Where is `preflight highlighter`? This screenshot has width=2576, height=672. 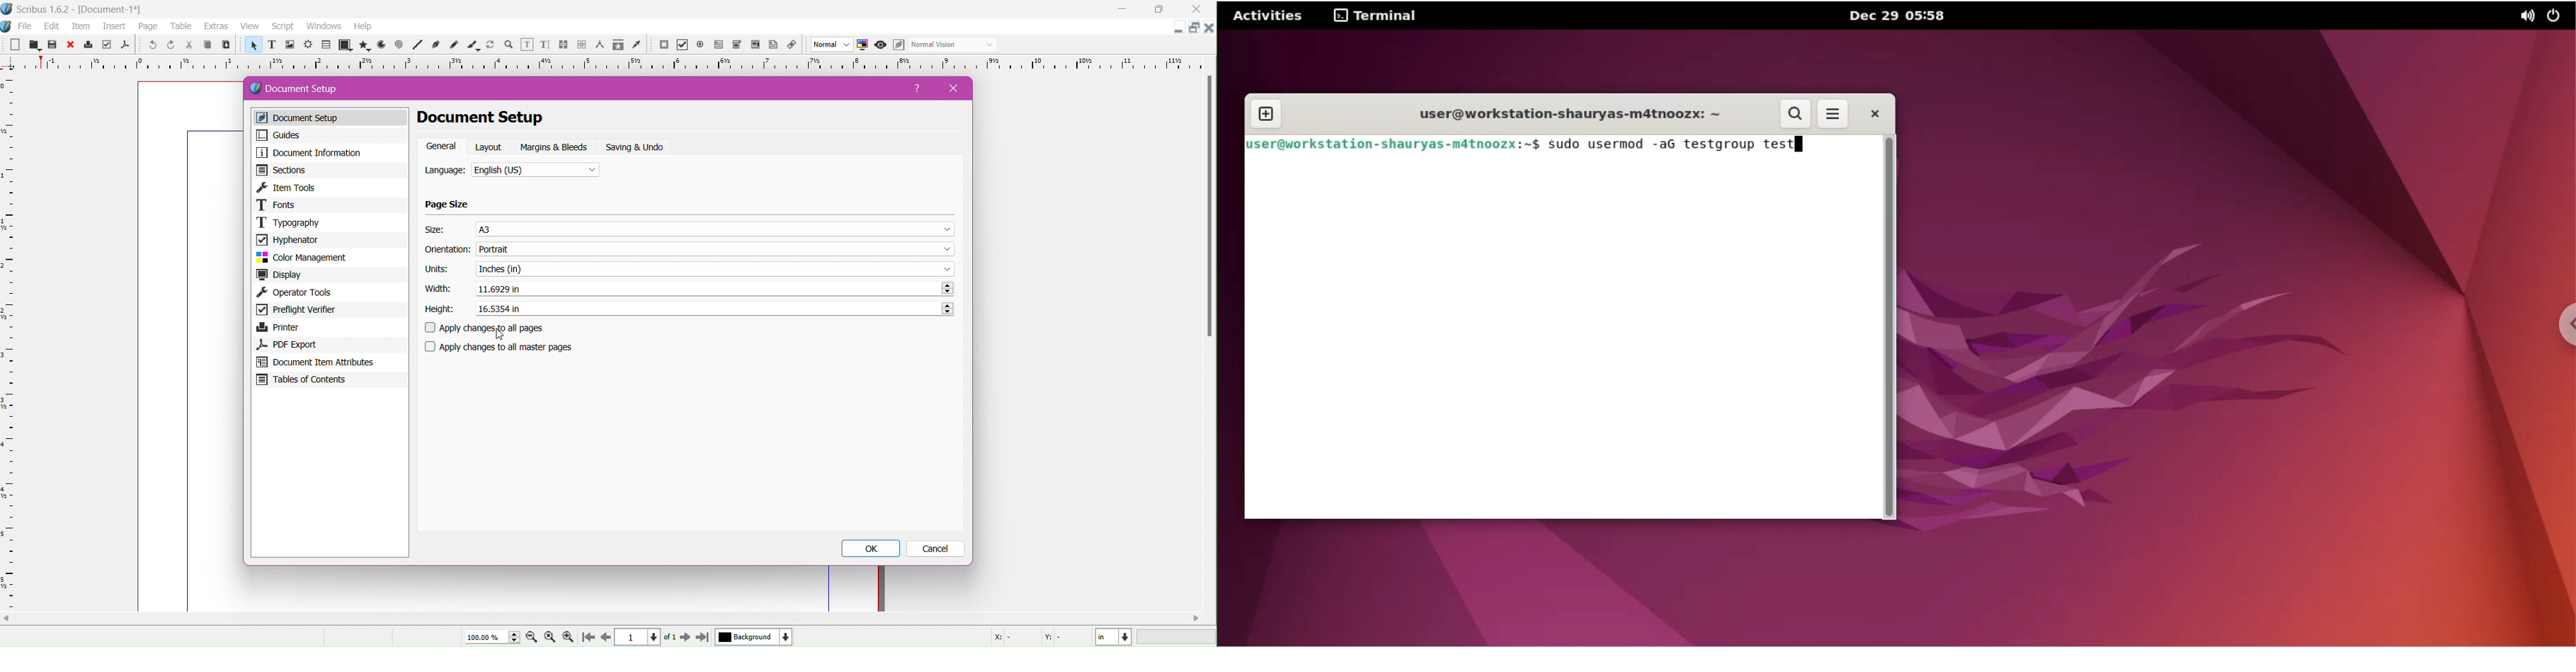 preflight highlighter is located at coordinates (107, 45).